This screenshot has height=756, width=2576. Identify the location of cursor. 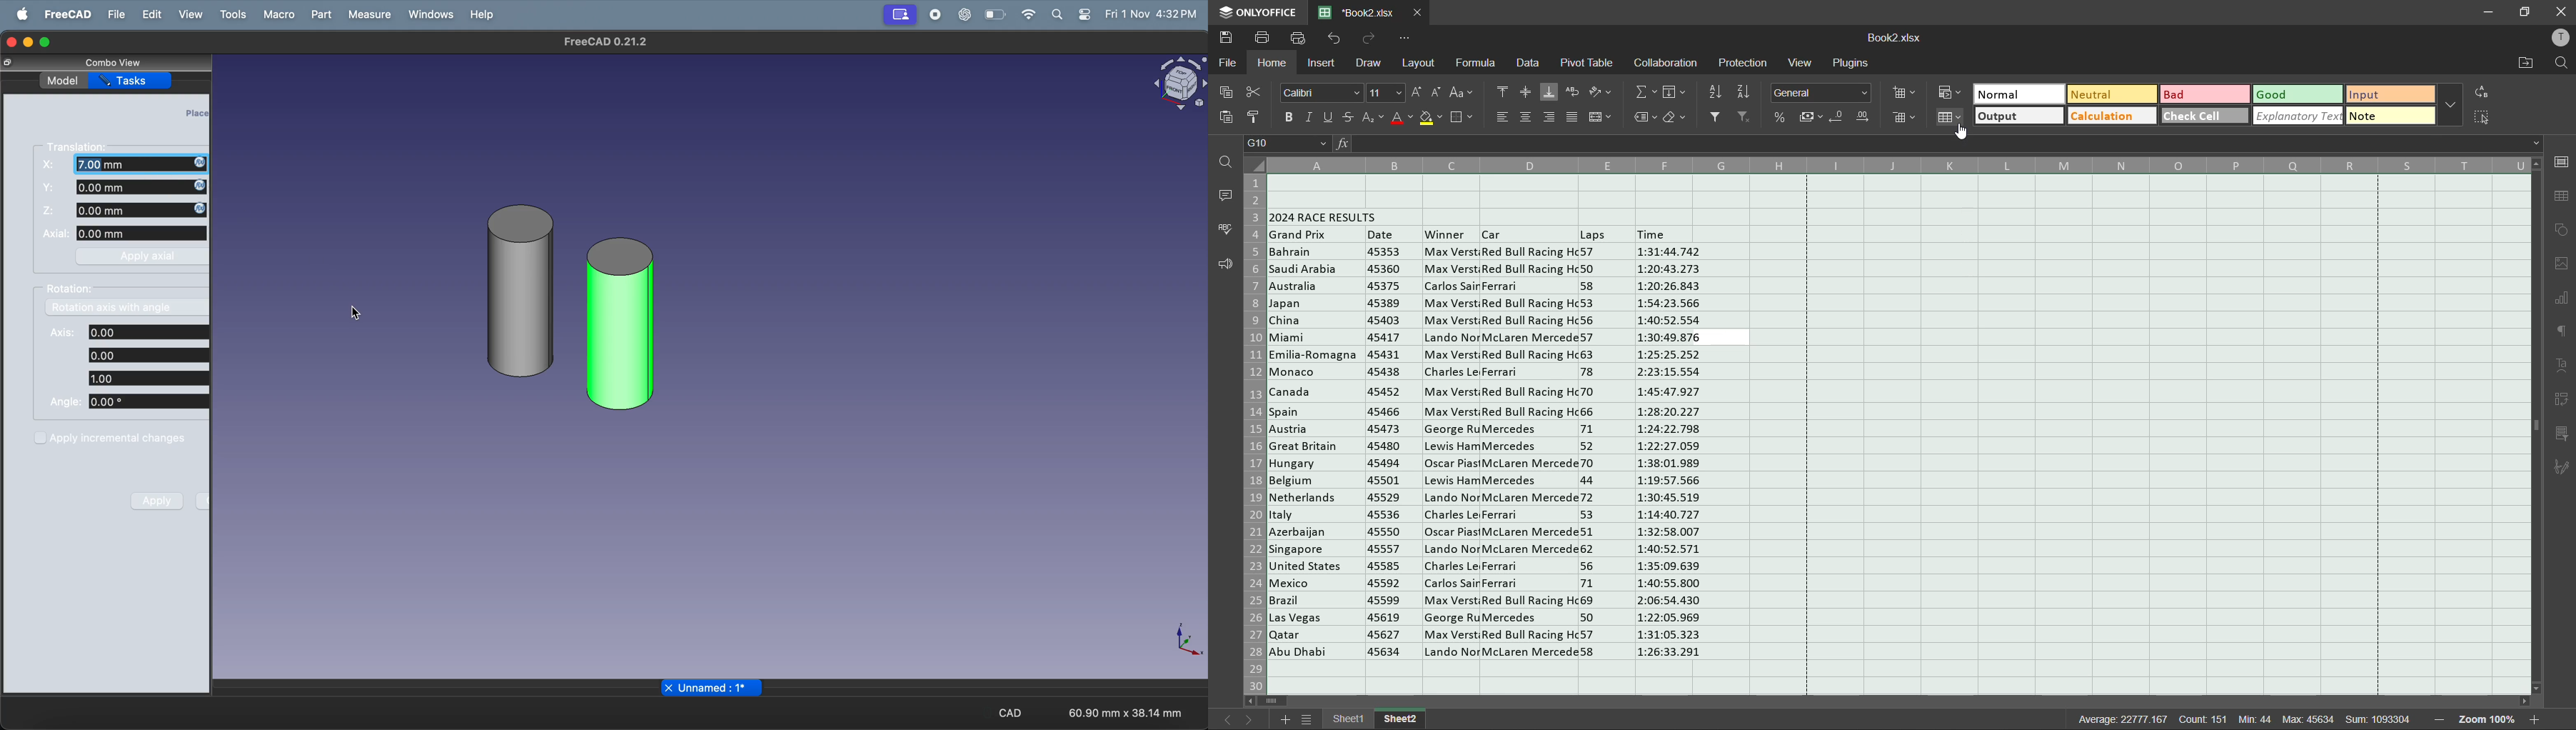
(357, 314).